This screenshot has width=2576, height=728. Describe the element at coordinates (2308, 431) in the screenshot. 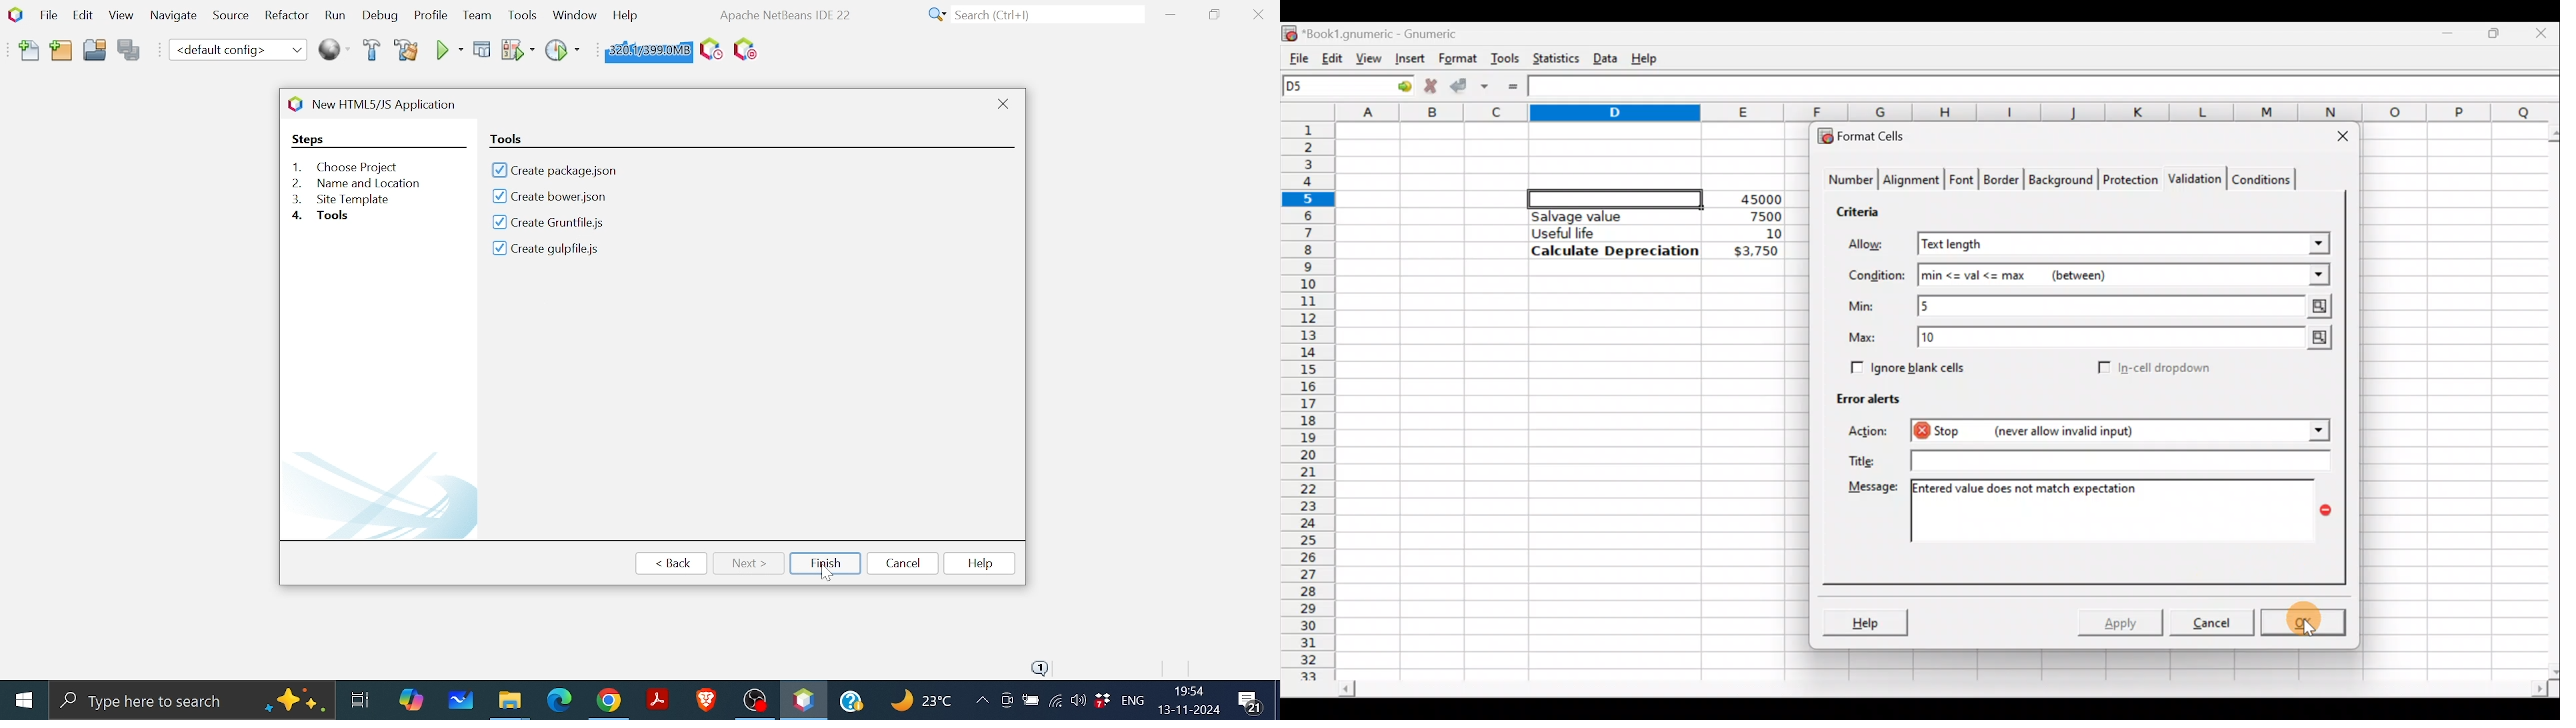

I see `Action drop down` at that location.